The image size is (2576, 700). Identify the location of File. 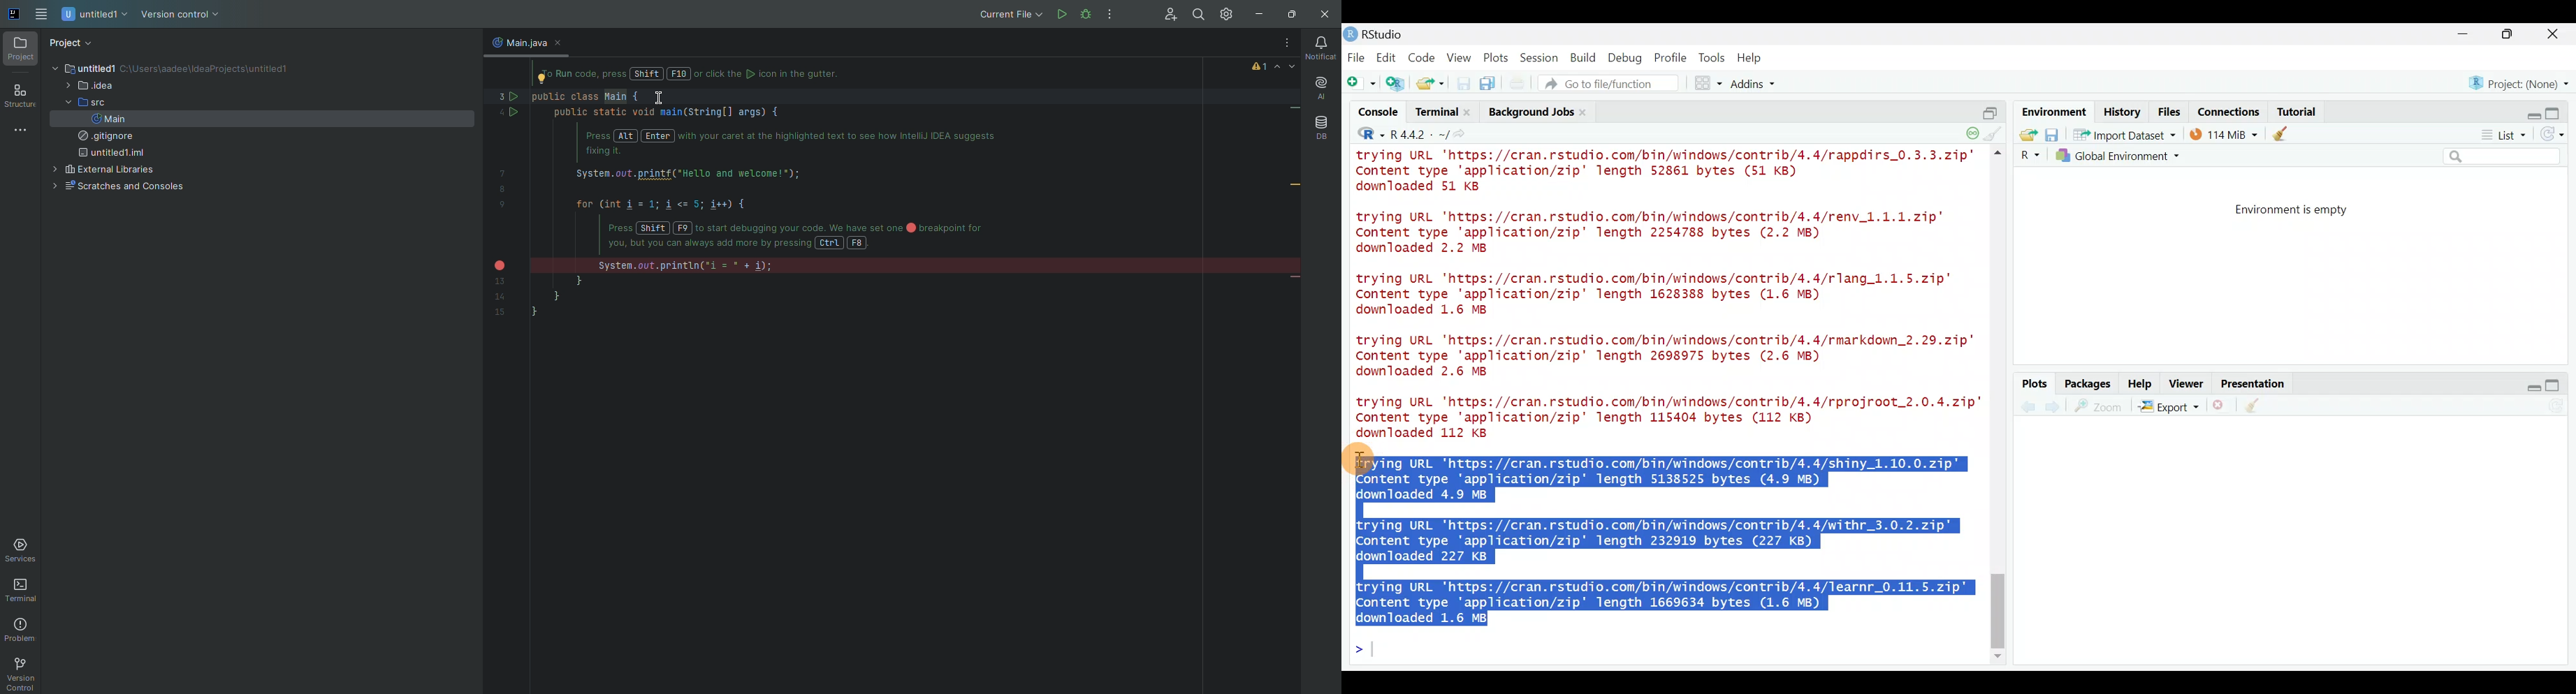
(1356, 57).